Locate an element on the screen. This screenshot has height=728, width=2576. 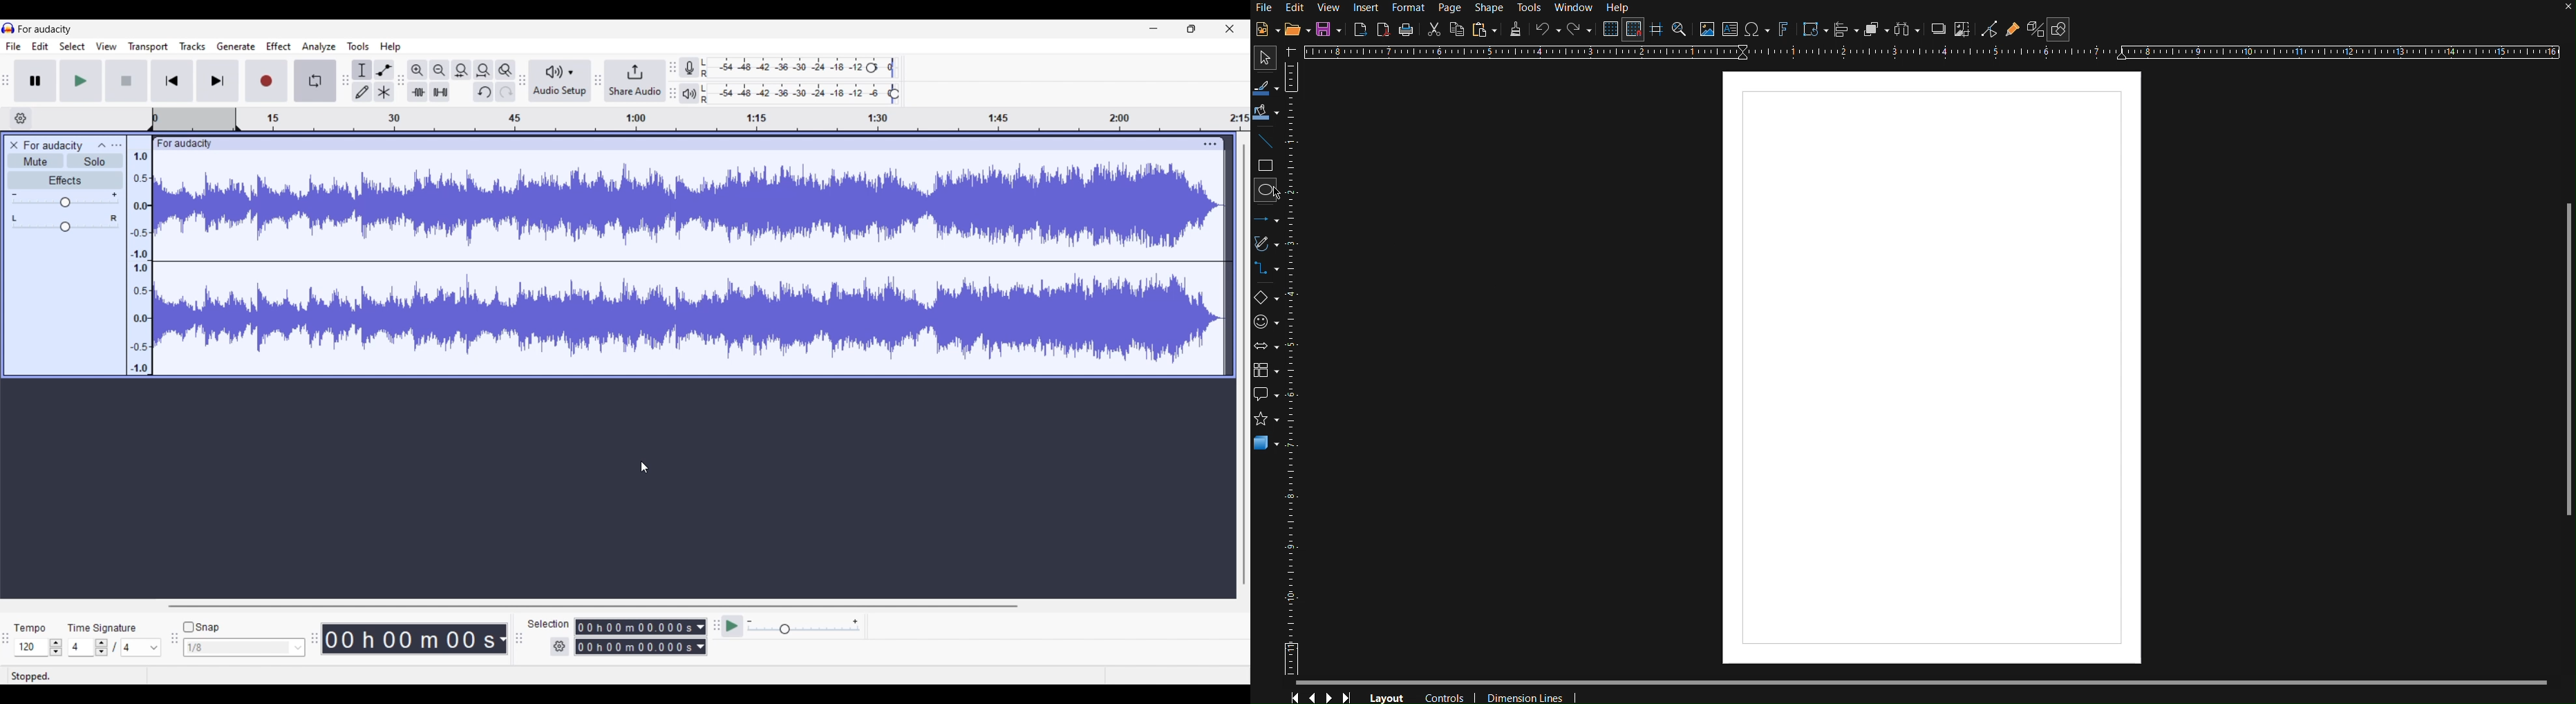
Lines and Arrows is located at coordinates (1270, 219).